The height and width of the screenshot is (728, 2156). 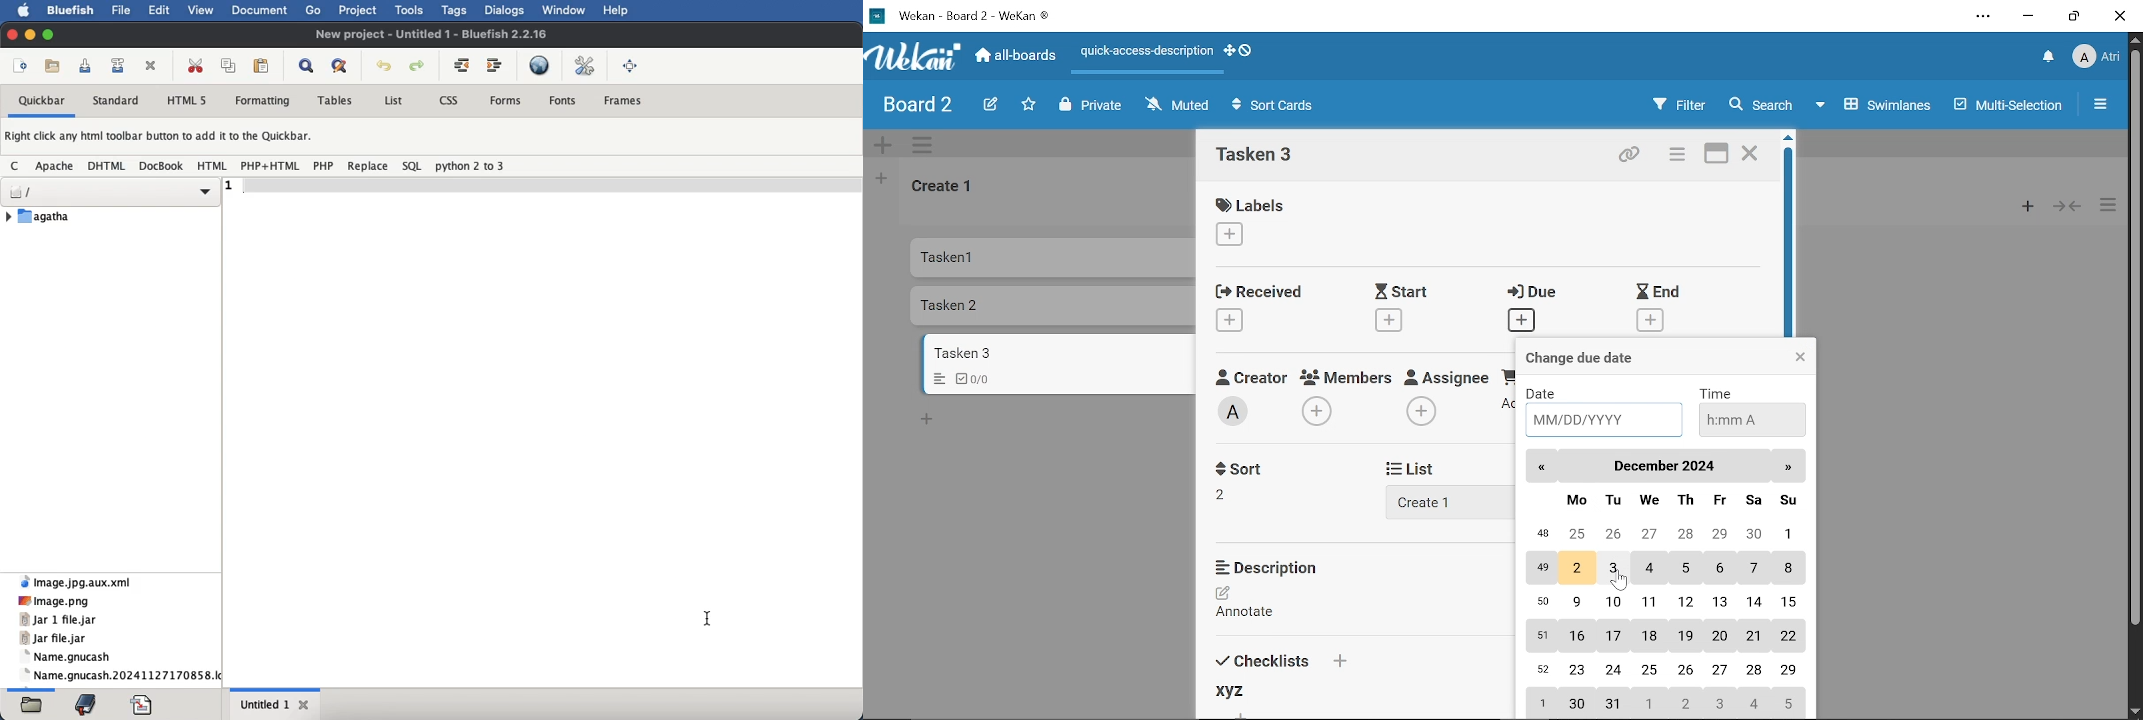 What do you see at coordinates (980, 379) in the screenshot?
I see `Checklist` at bounding box center [980, 379].